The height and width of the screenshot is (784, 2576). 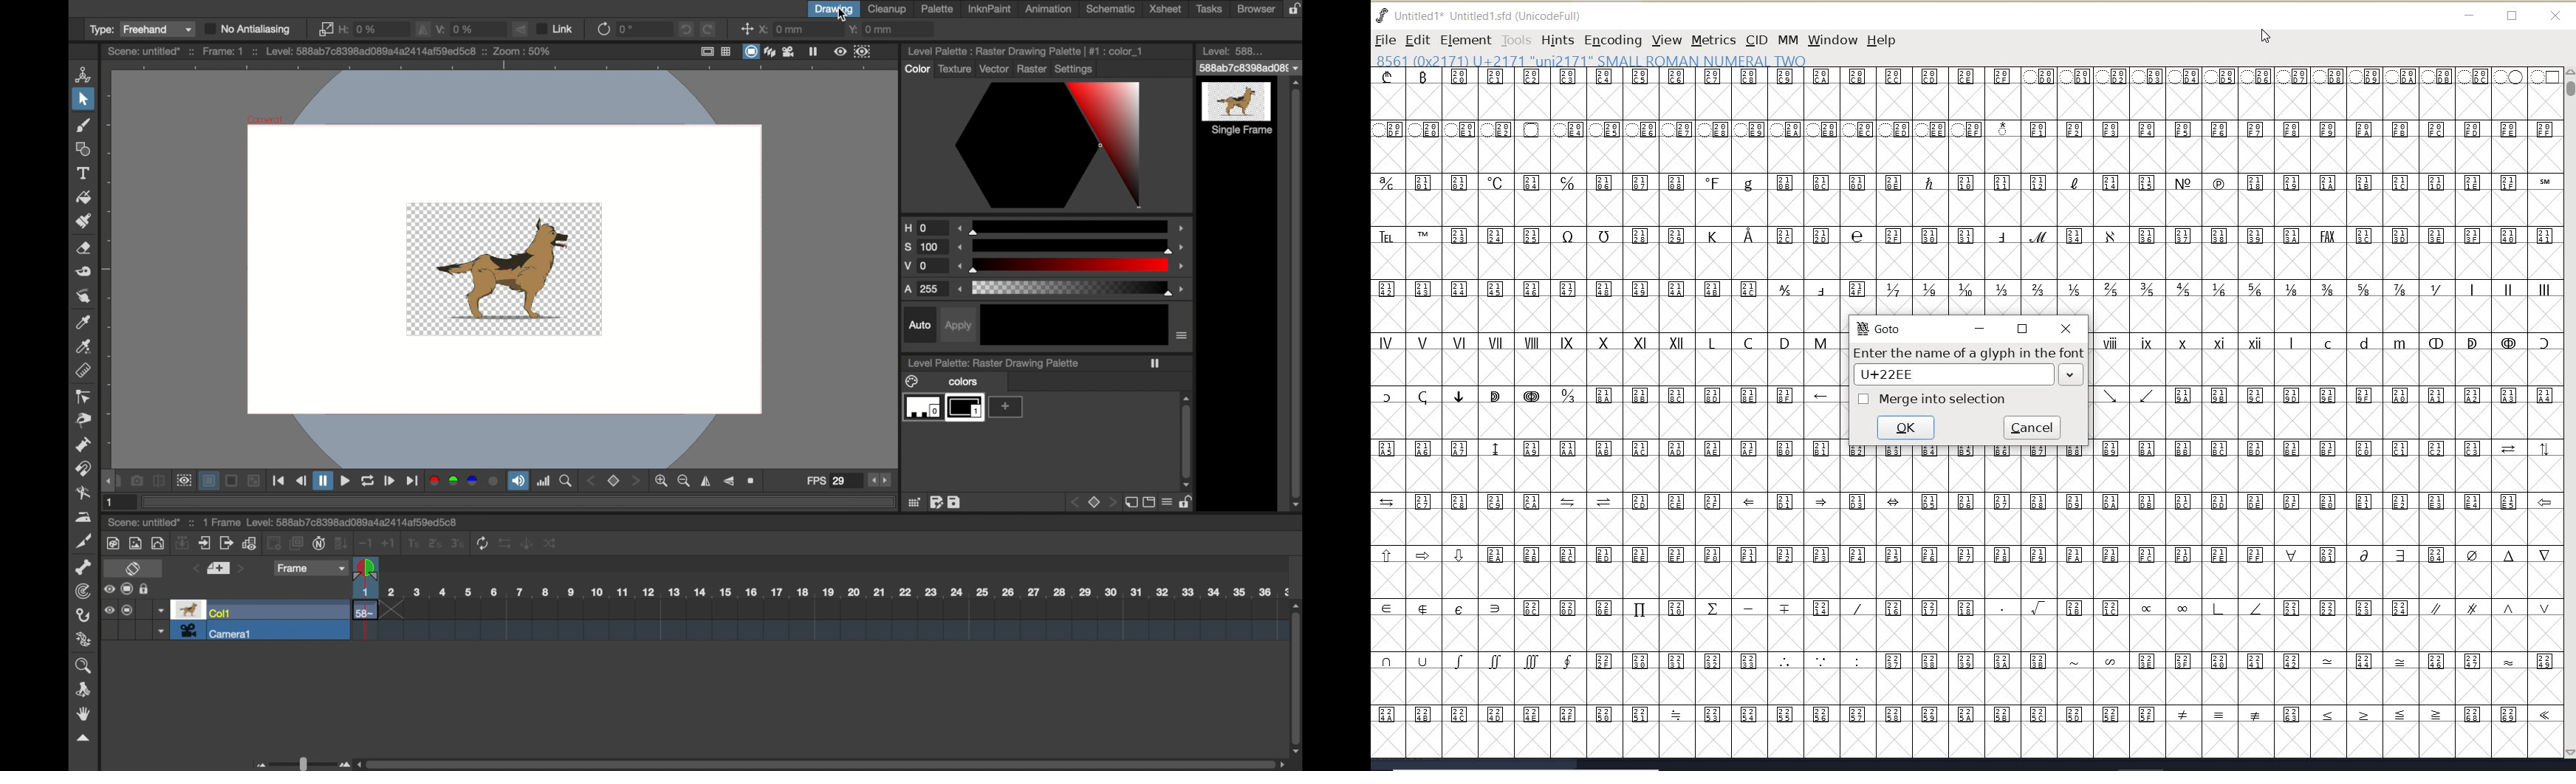 What do you see at coordinates (85, 640) in the screenshot?
I see `plastic tool` at bounding box center [85, 640].